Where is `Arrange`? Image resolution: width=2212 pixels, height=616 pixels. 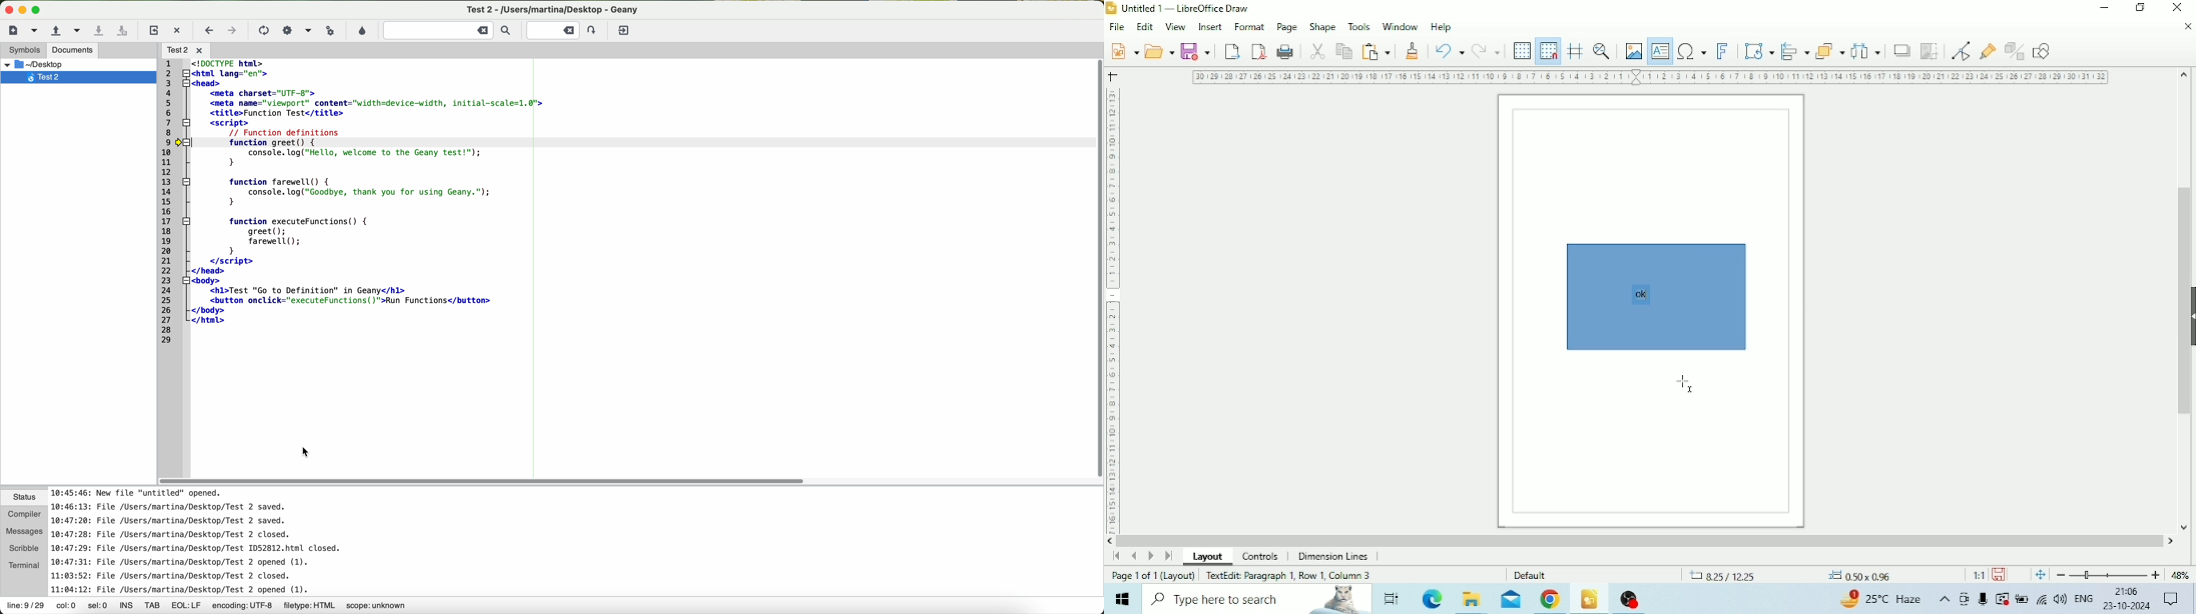 Arrange is located at coordinates (1830, 49).